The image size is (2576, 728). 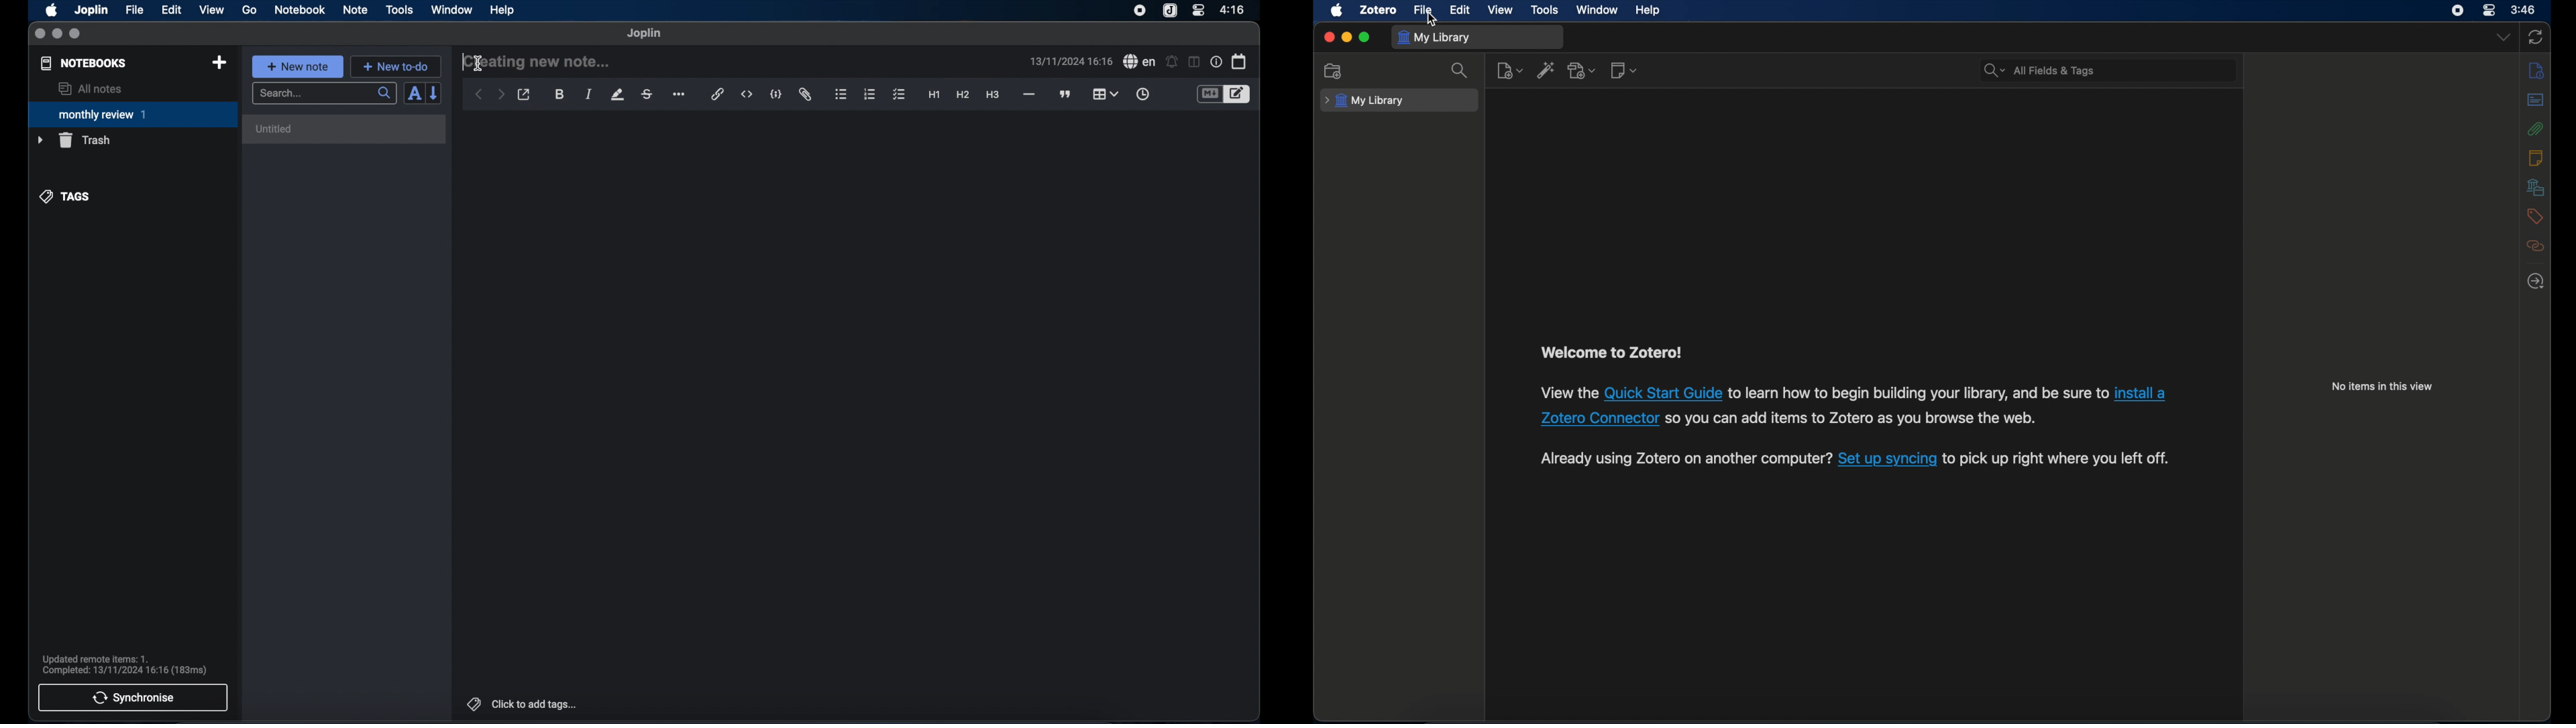 I want to click on screen recorder icon, so click(x=1140, y=11).